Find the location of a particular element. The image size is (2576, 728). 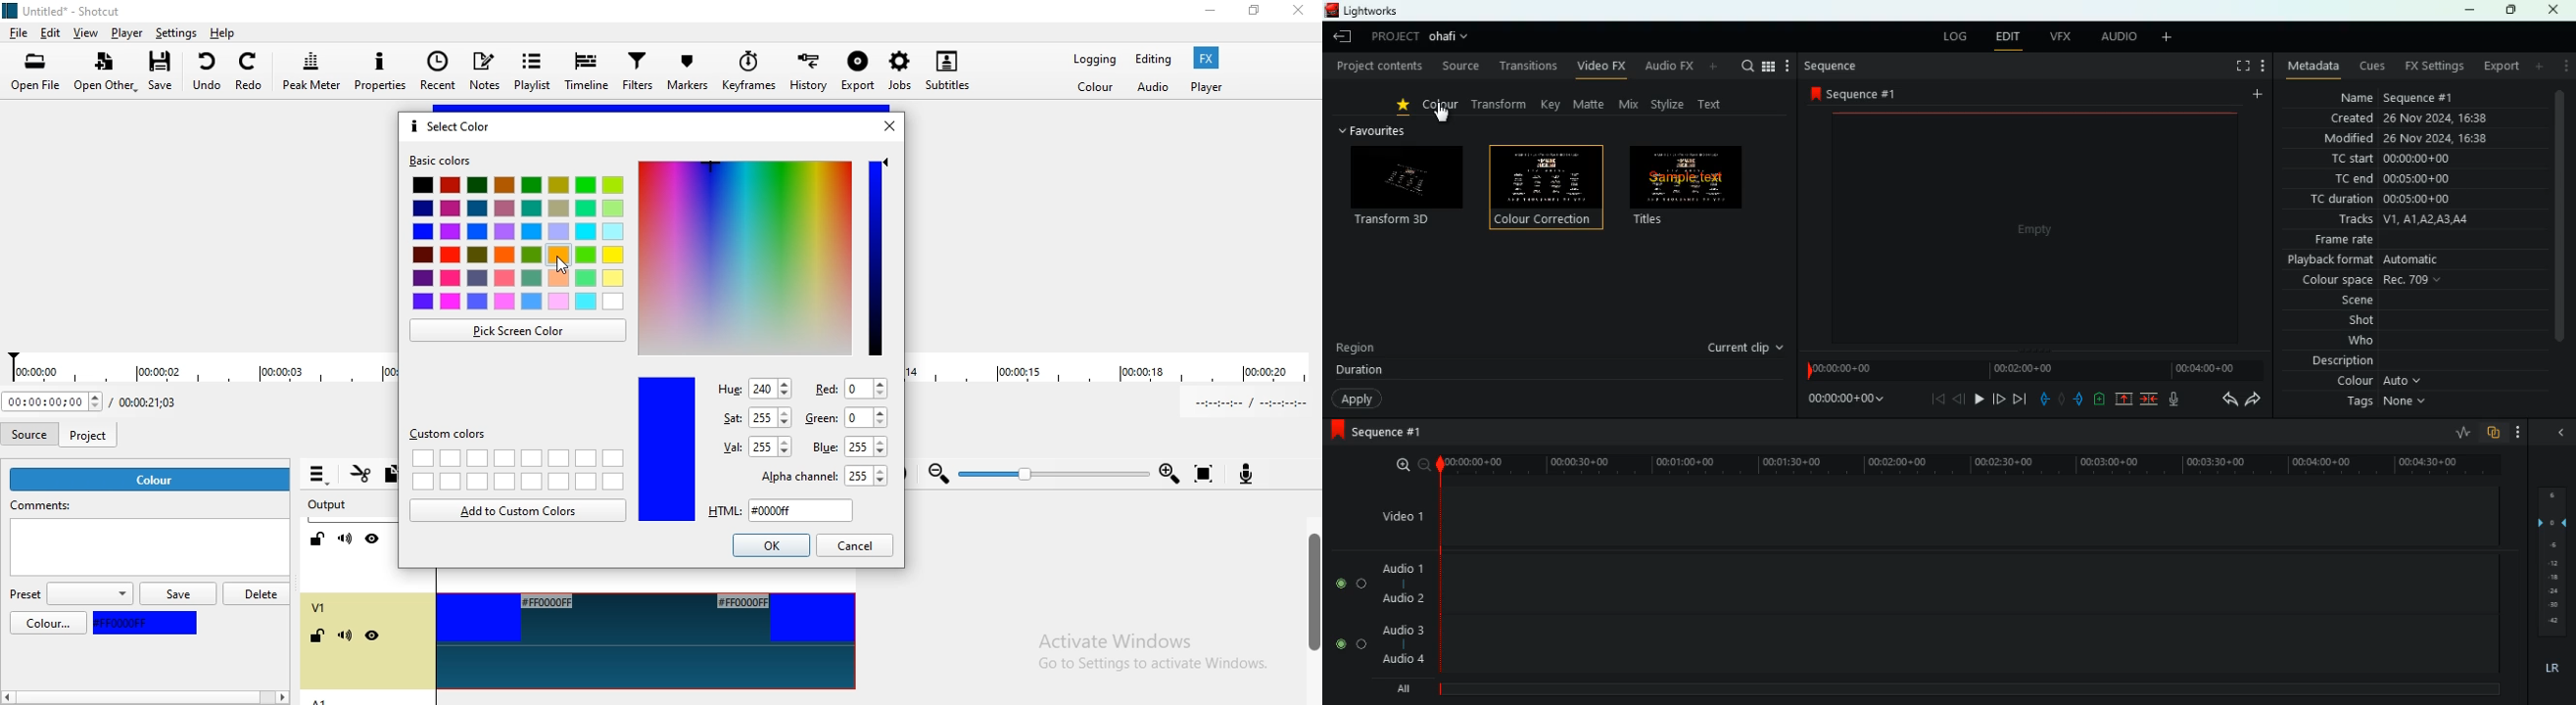

Export is located at coordinates (857, 79).